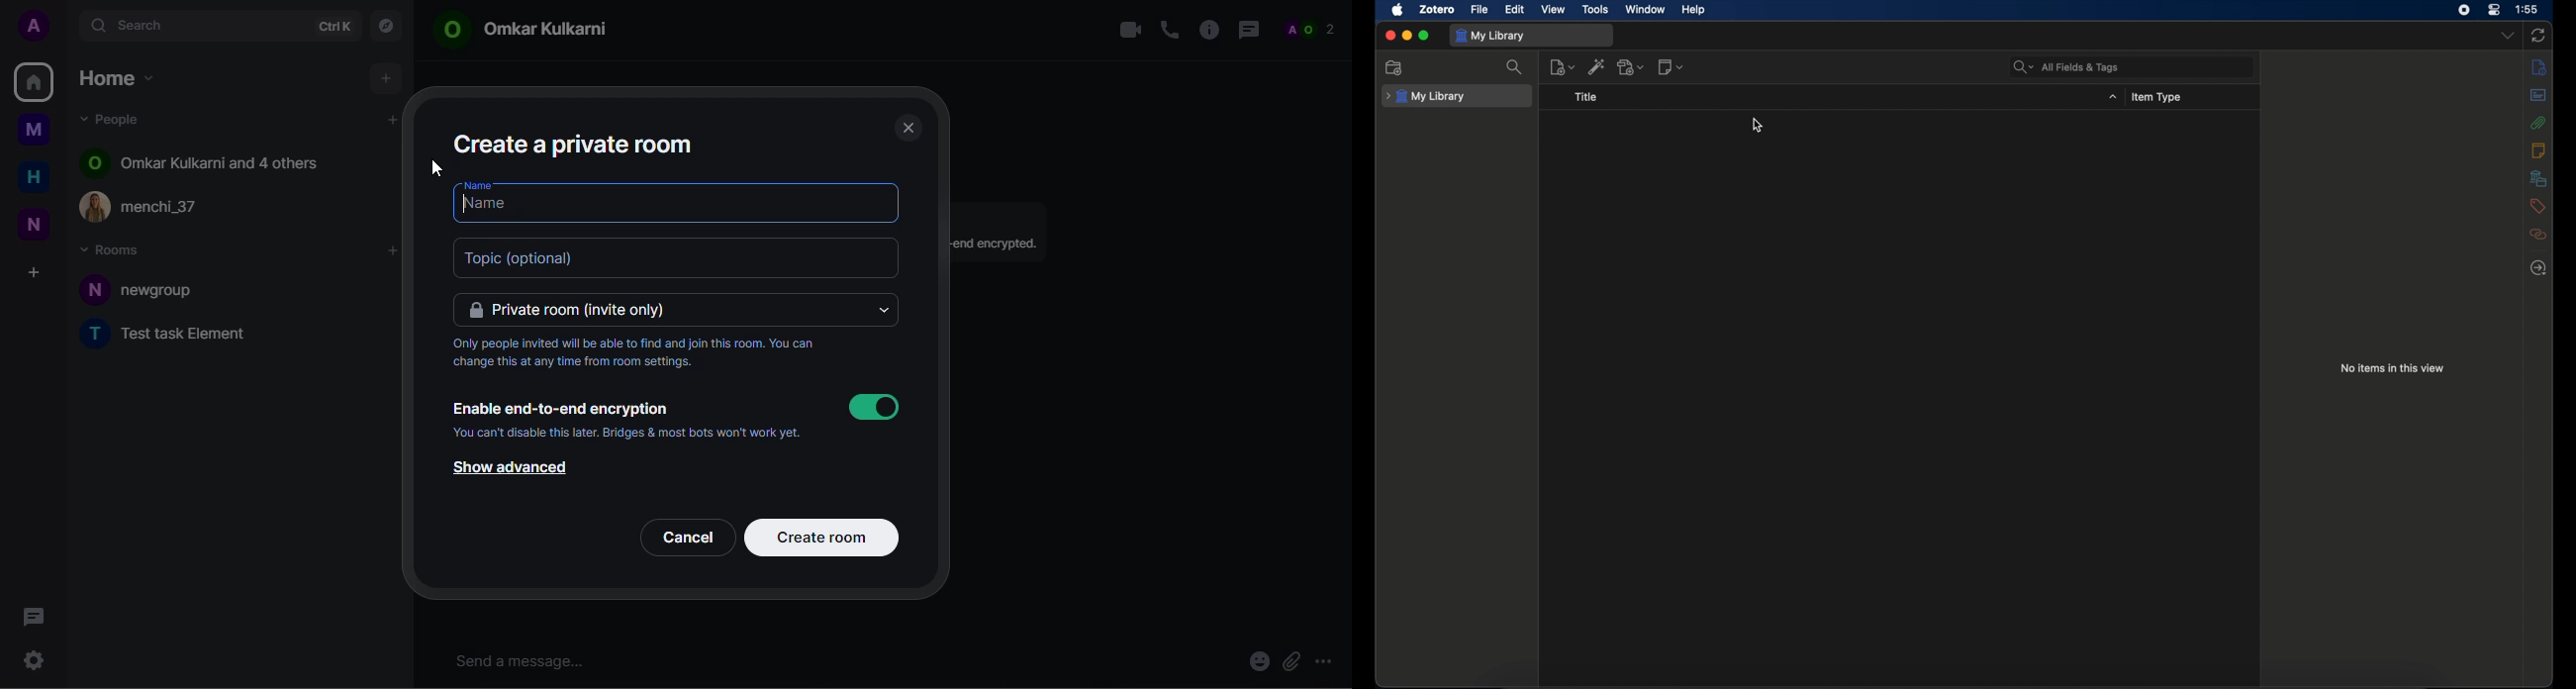 The image size is (2576, 700). I want to click on name, so click(515, 206).